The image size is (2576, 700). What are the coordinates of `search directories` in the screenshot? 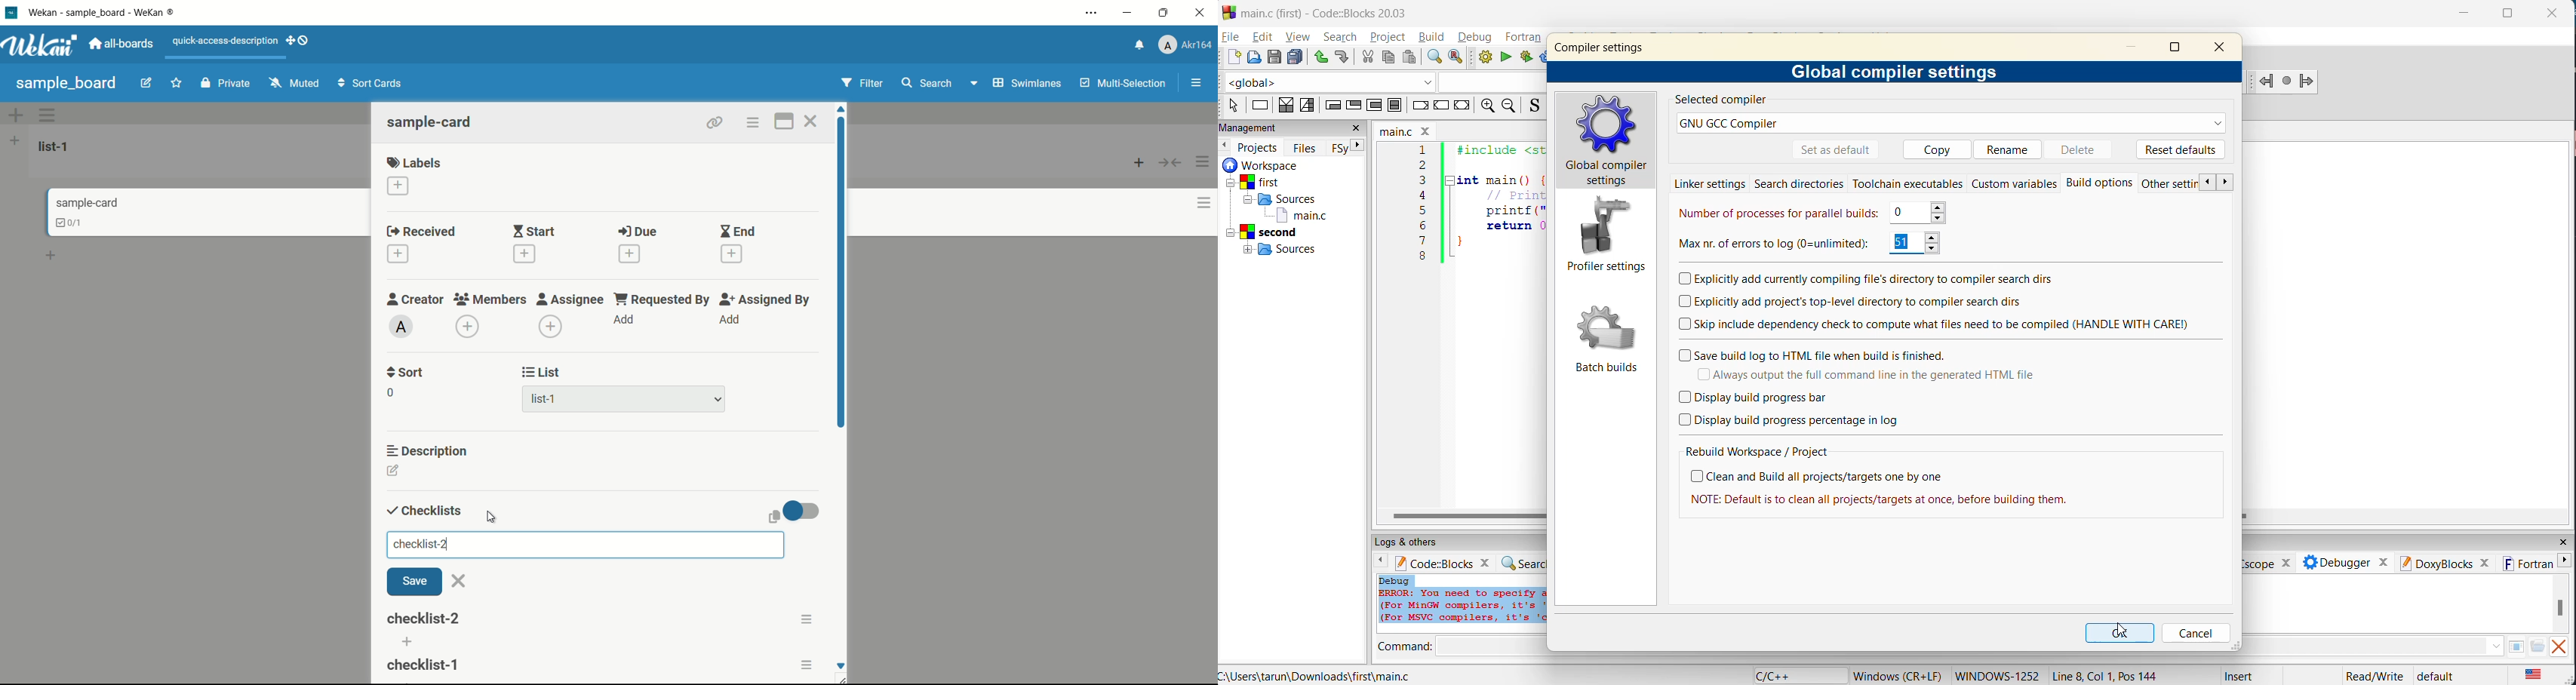 It's located at (1799, 183).